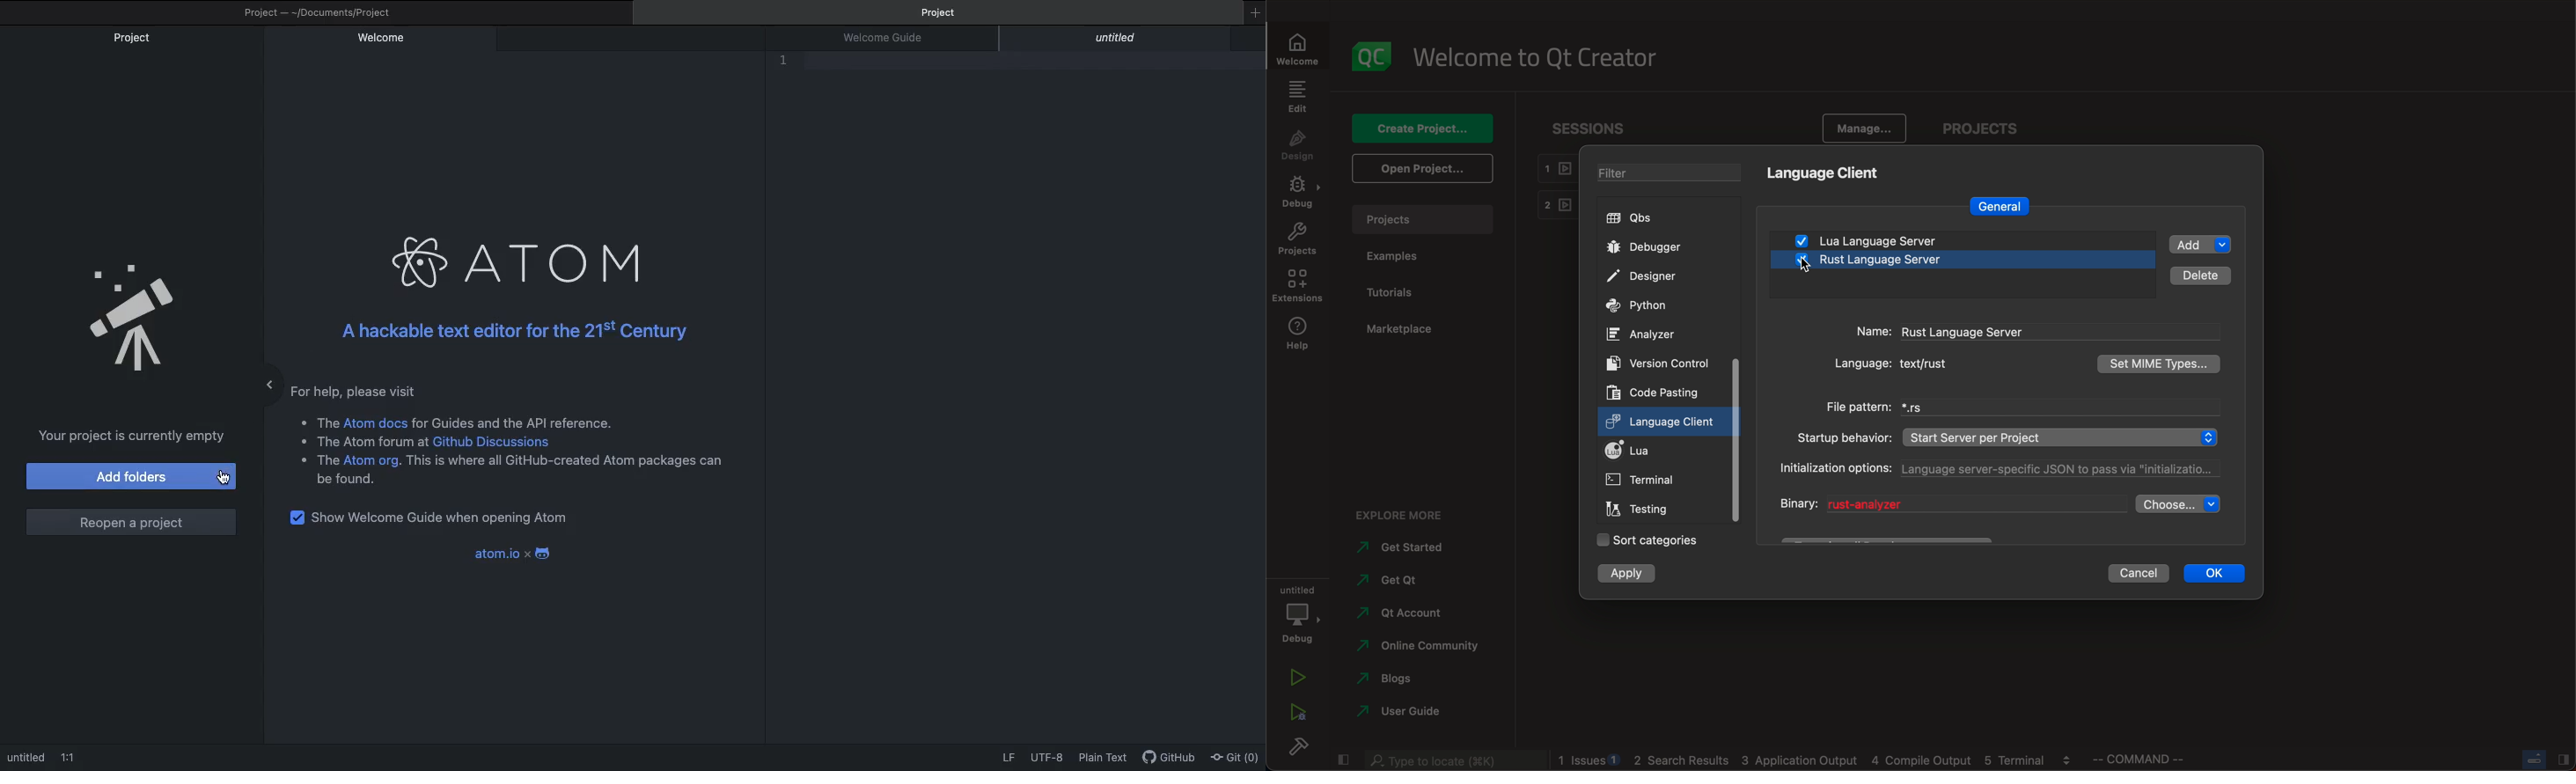 The width and height of the screenshot is (2576, 784). What do you see at coordinates (1817, 761) in the screenshot?
I see `logs` at bounding box center [1817, 761].